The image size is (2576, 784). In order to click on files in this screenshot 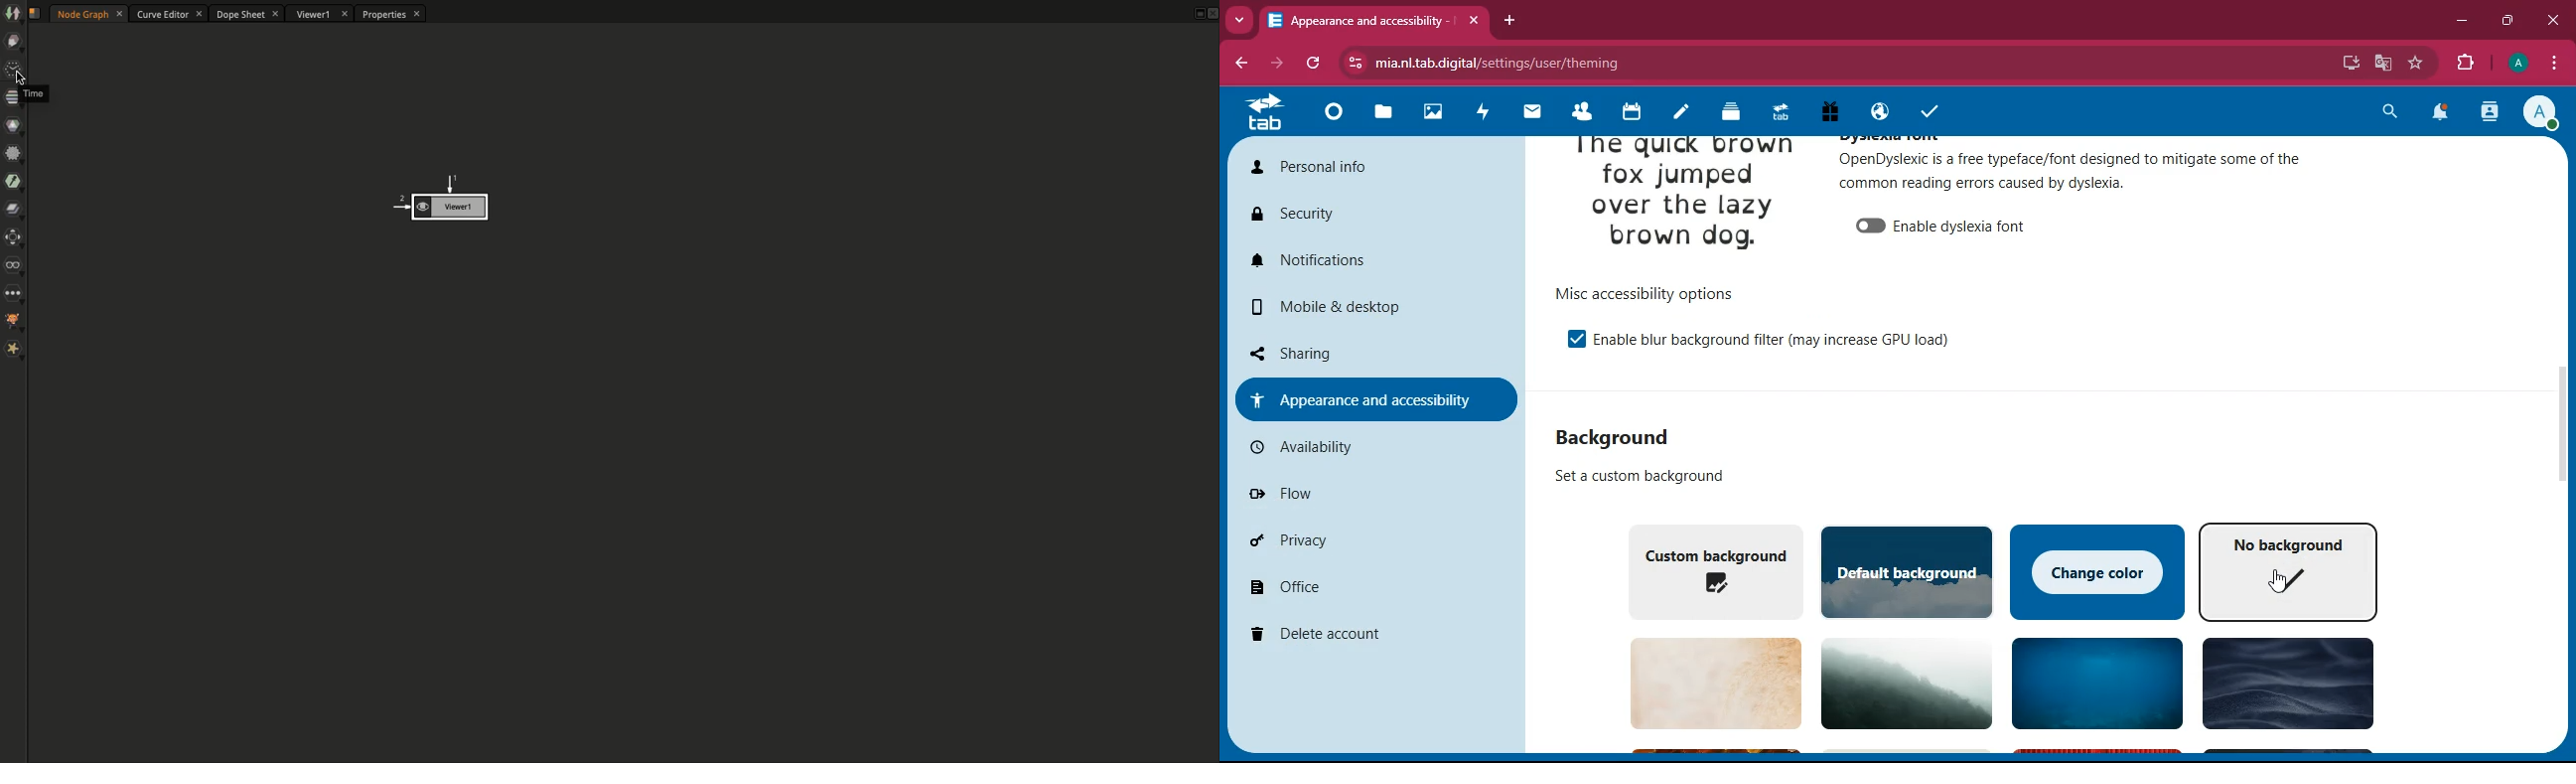, I will do `click(1378, 114)`.